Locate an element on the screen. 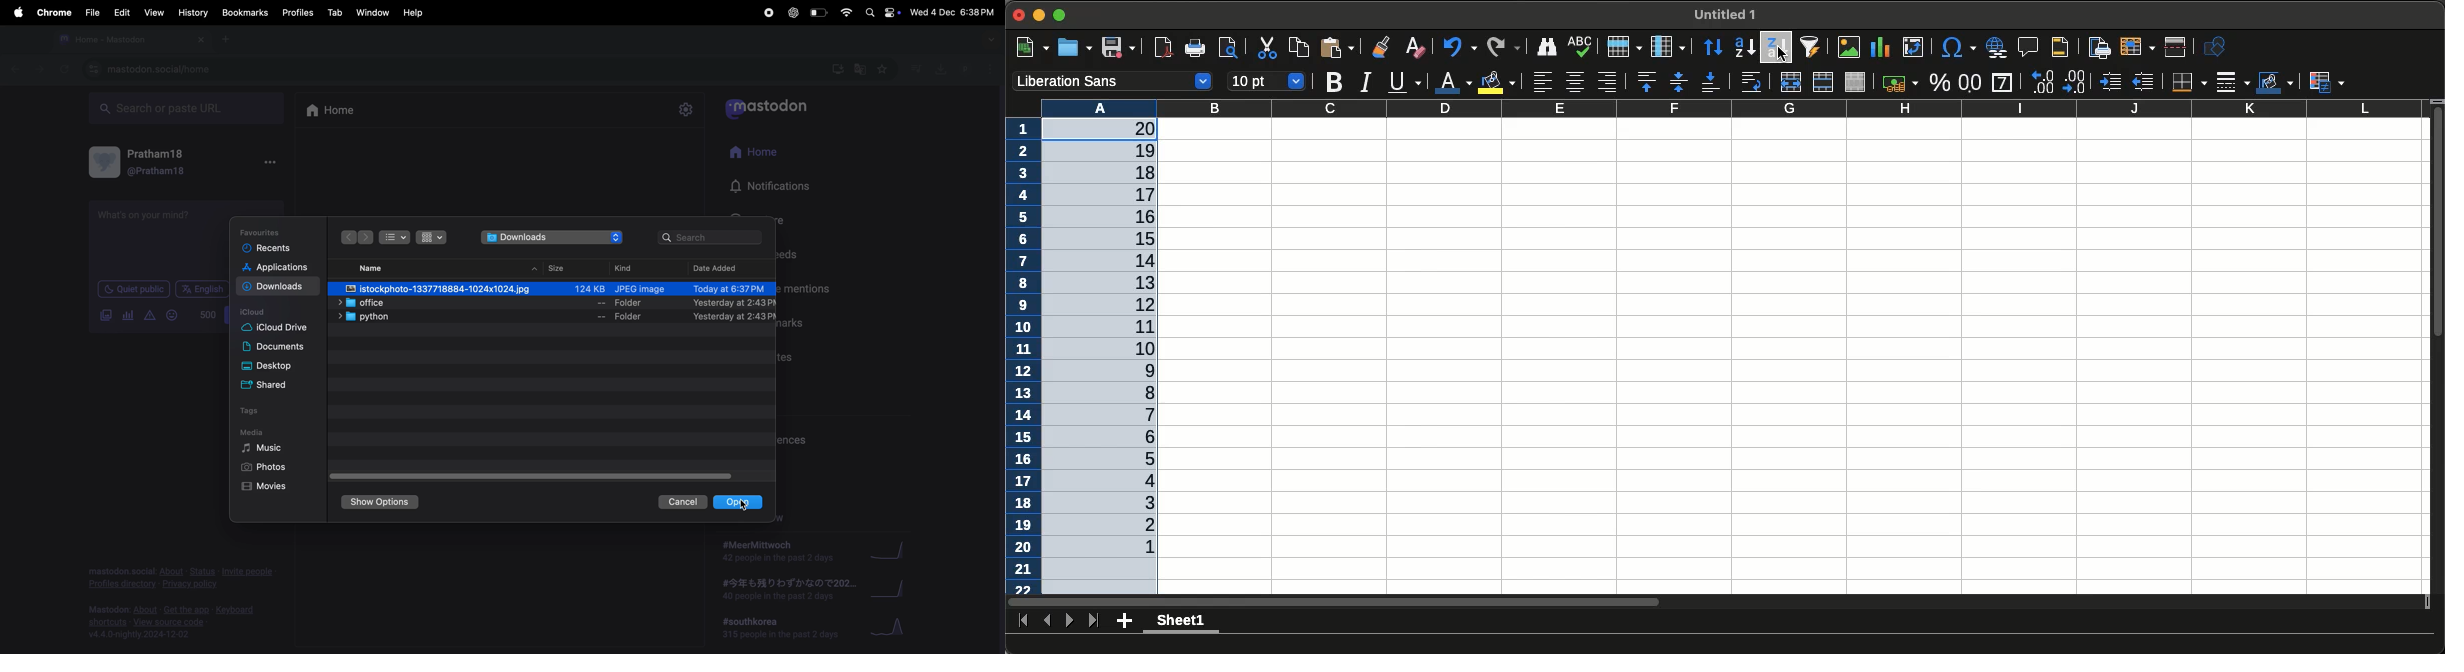 This screenshot has height=672, width=2464. apple widgets is located at coordinates (882, 13).